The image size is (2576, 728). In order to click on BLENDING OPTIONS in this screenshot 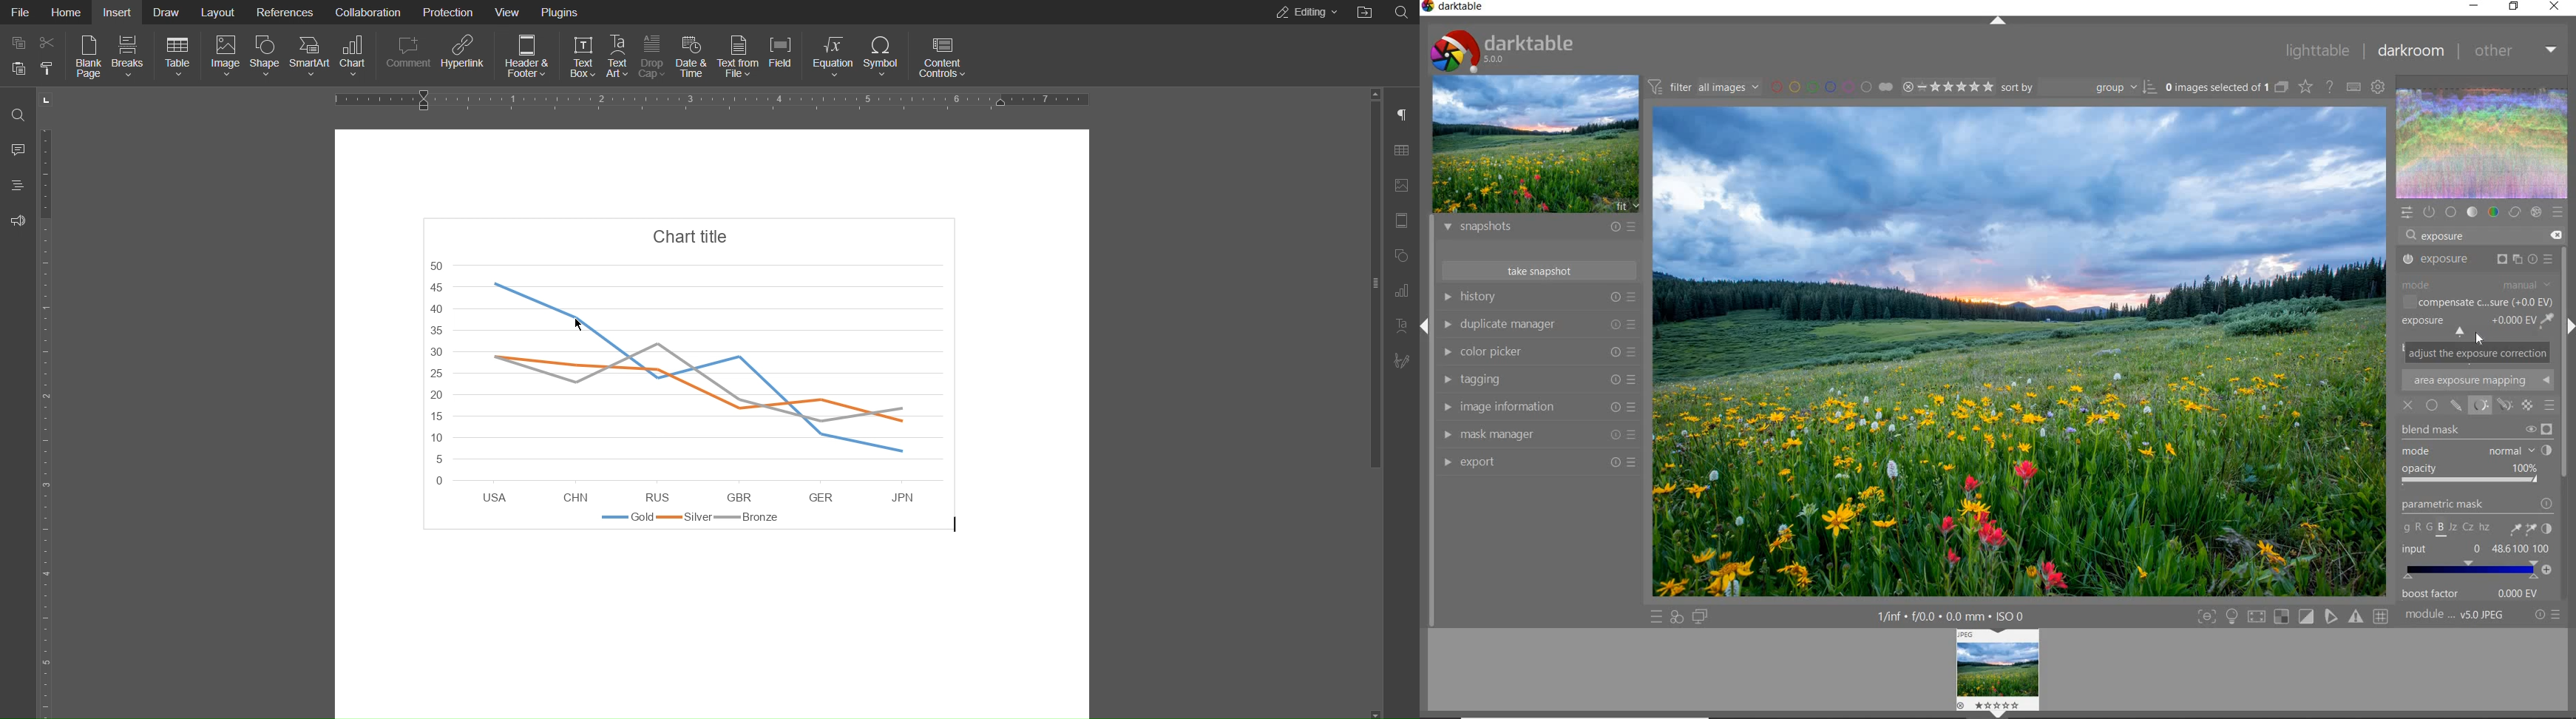, I will do `click(2550, 406)`.